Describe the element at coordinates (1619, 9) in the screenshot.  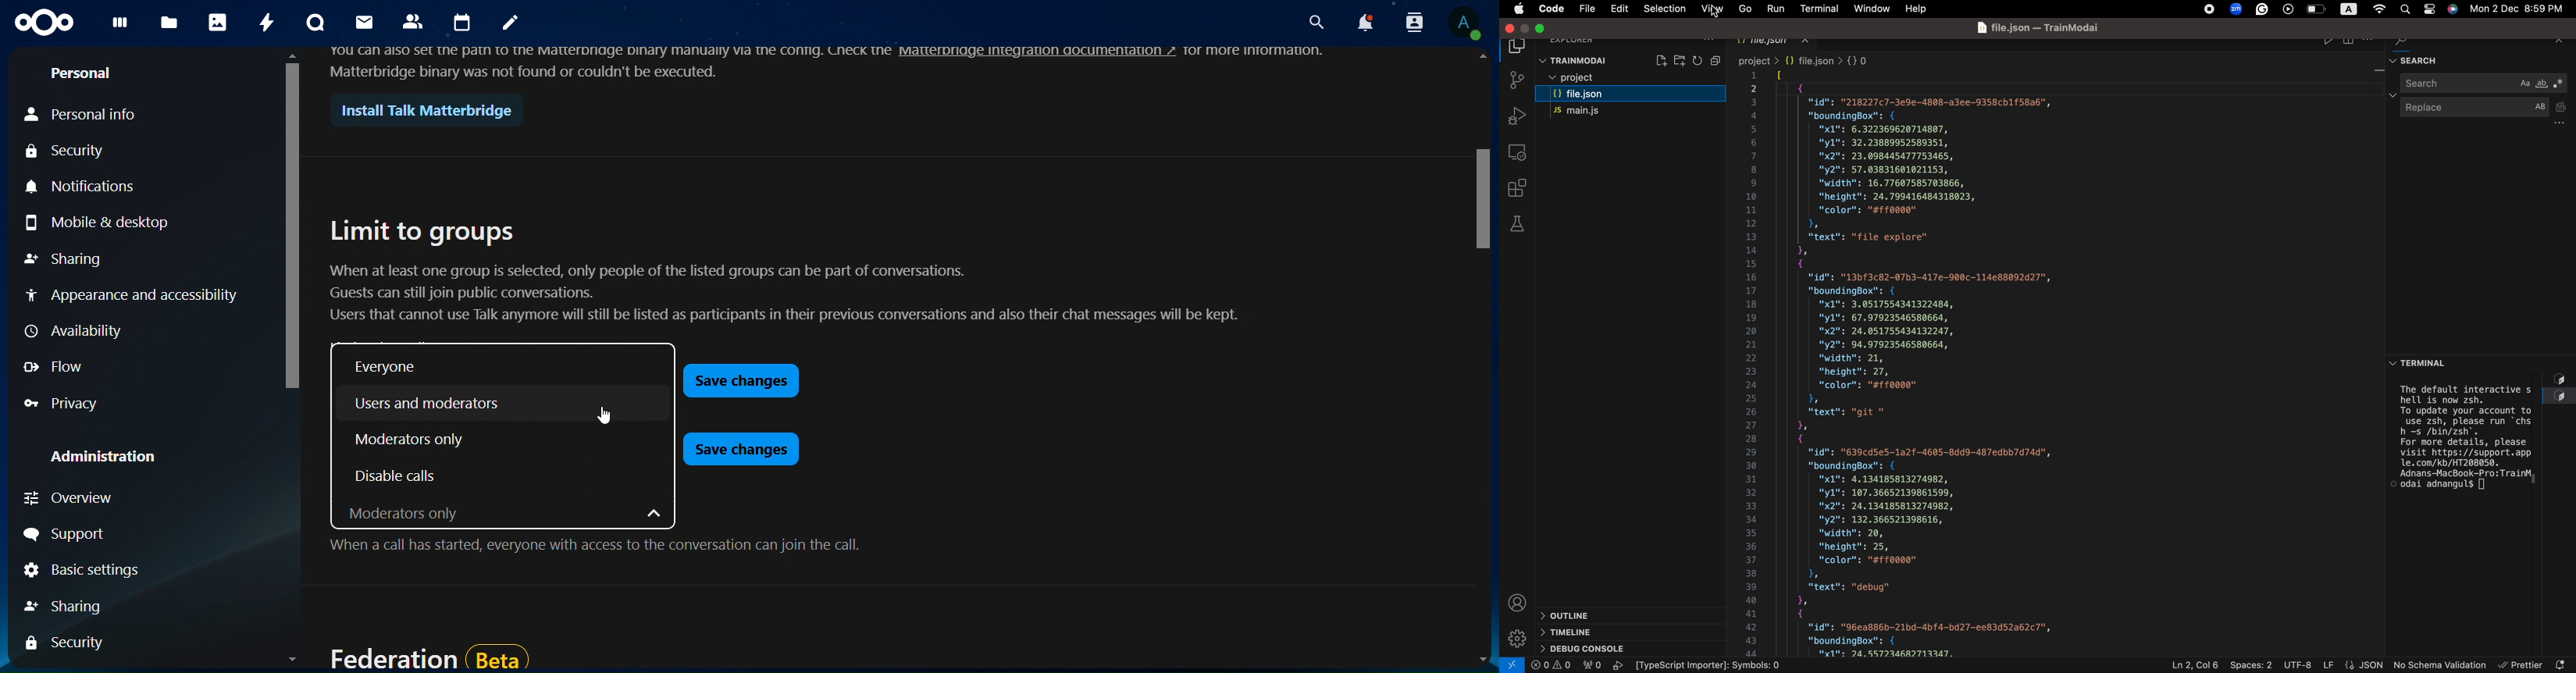
I see `` at that location.